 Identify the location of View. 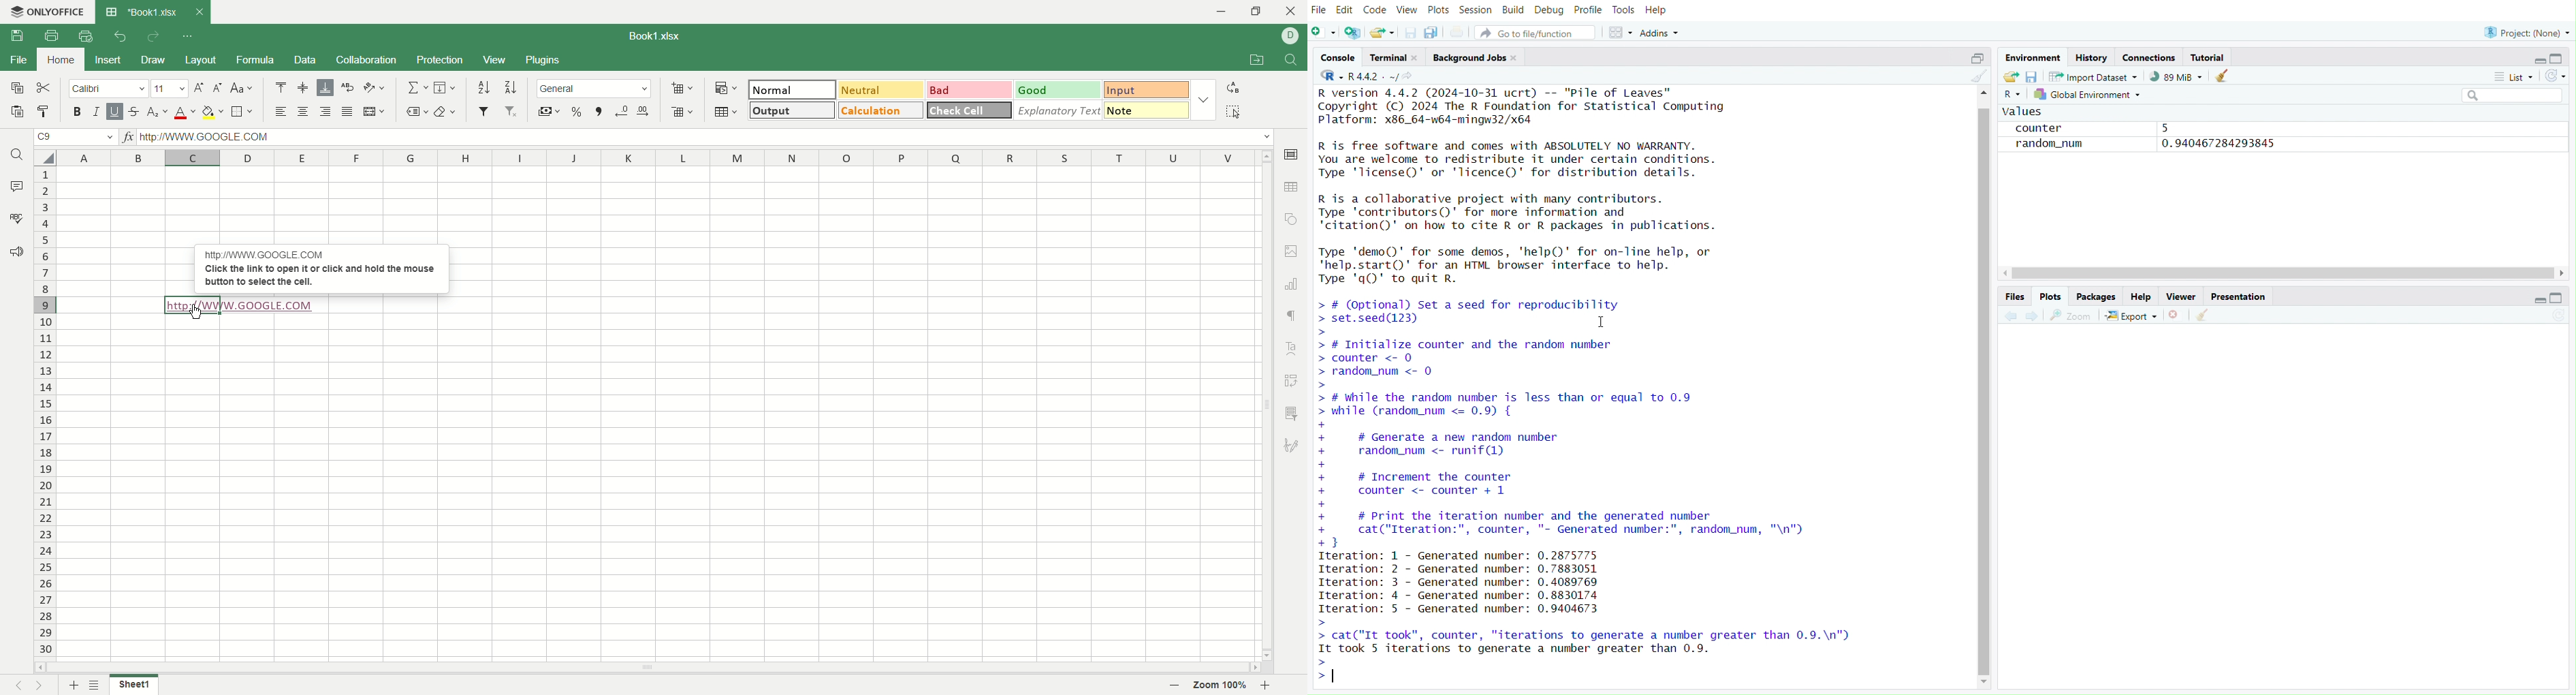
(1405, 10).